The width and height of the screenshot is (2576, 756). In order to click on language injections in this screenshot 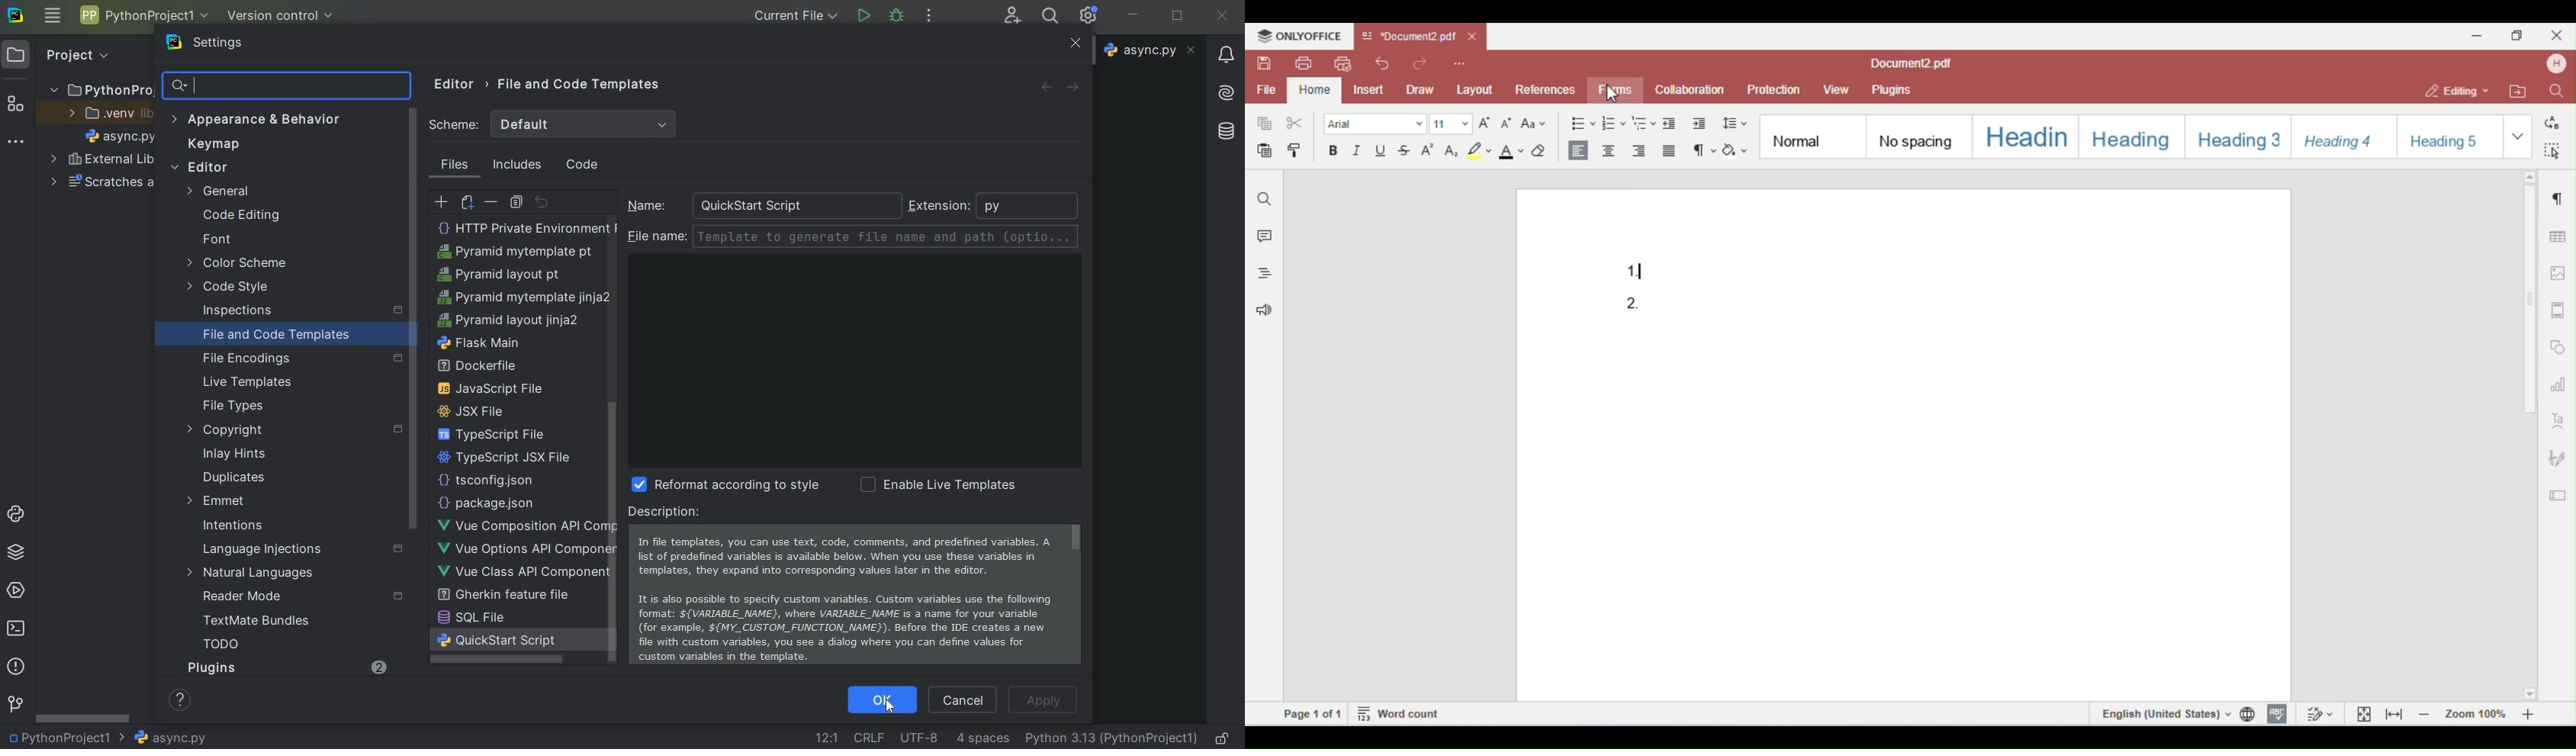, I will do `click(297, 549)`.